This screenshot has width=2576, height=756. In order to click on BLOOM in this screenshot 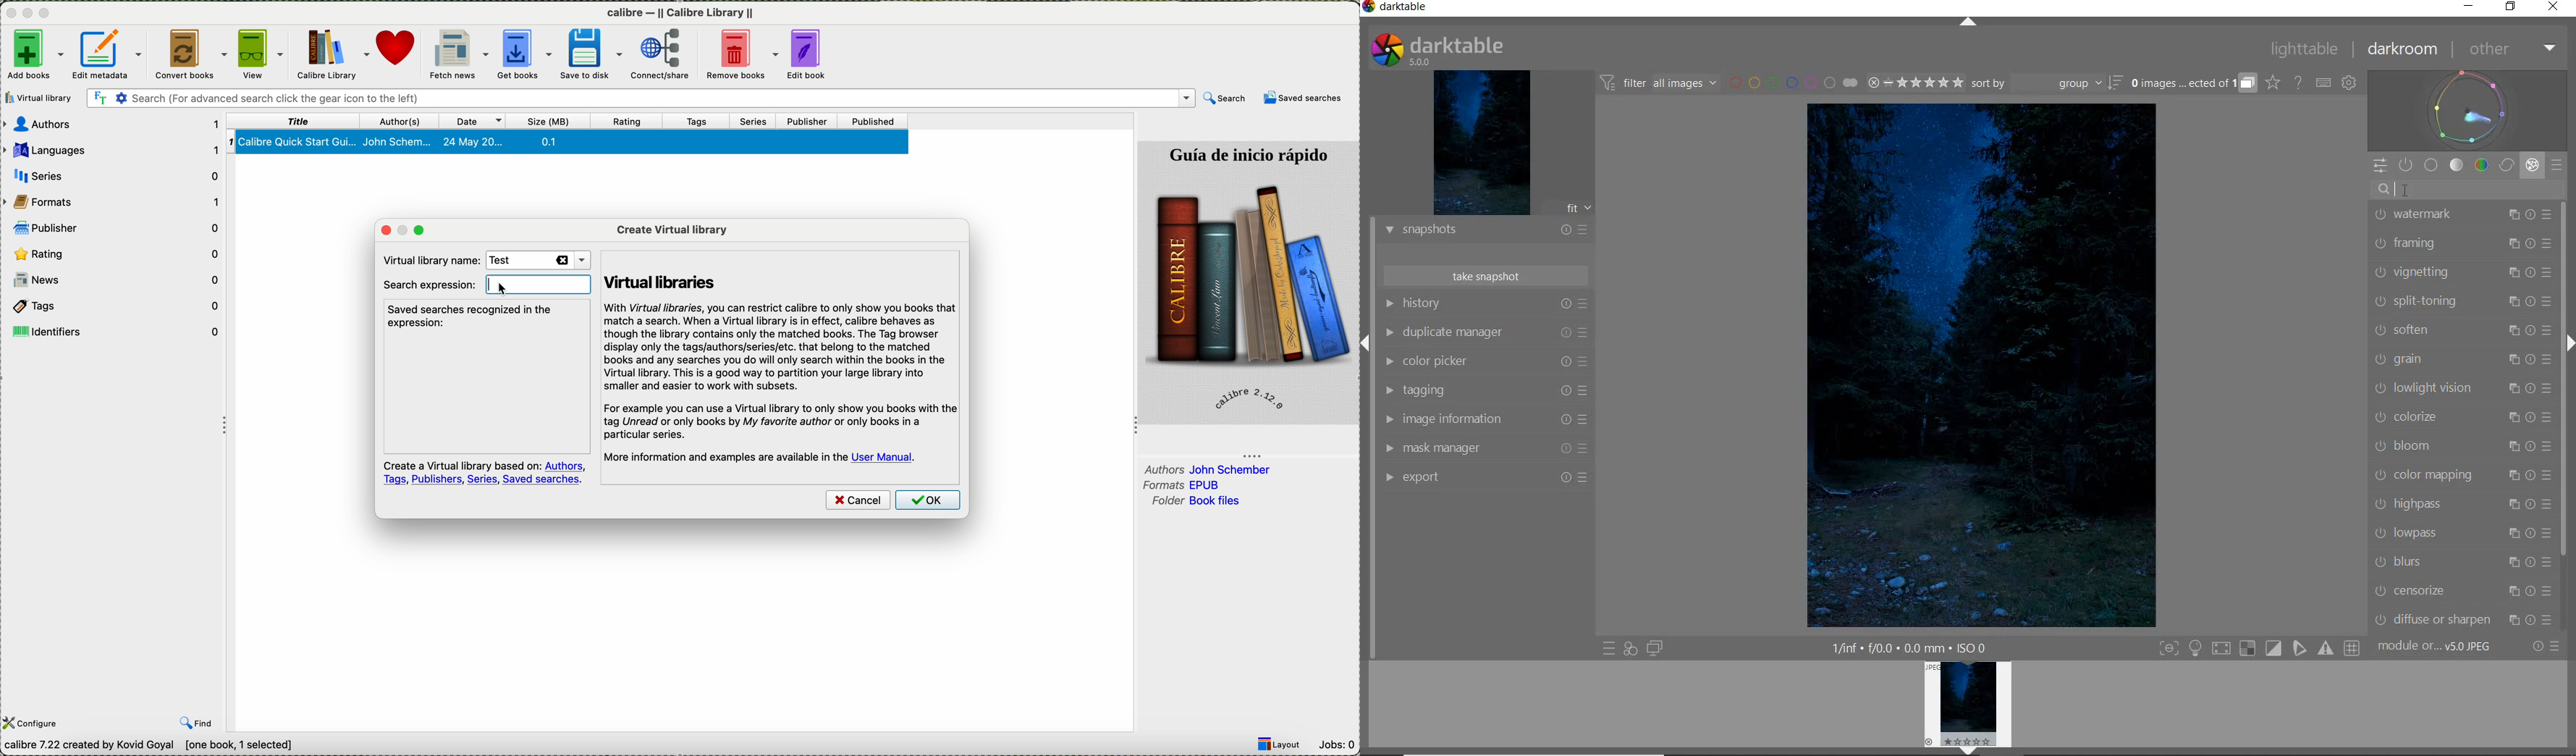, I will do `click(2461, 446)`.